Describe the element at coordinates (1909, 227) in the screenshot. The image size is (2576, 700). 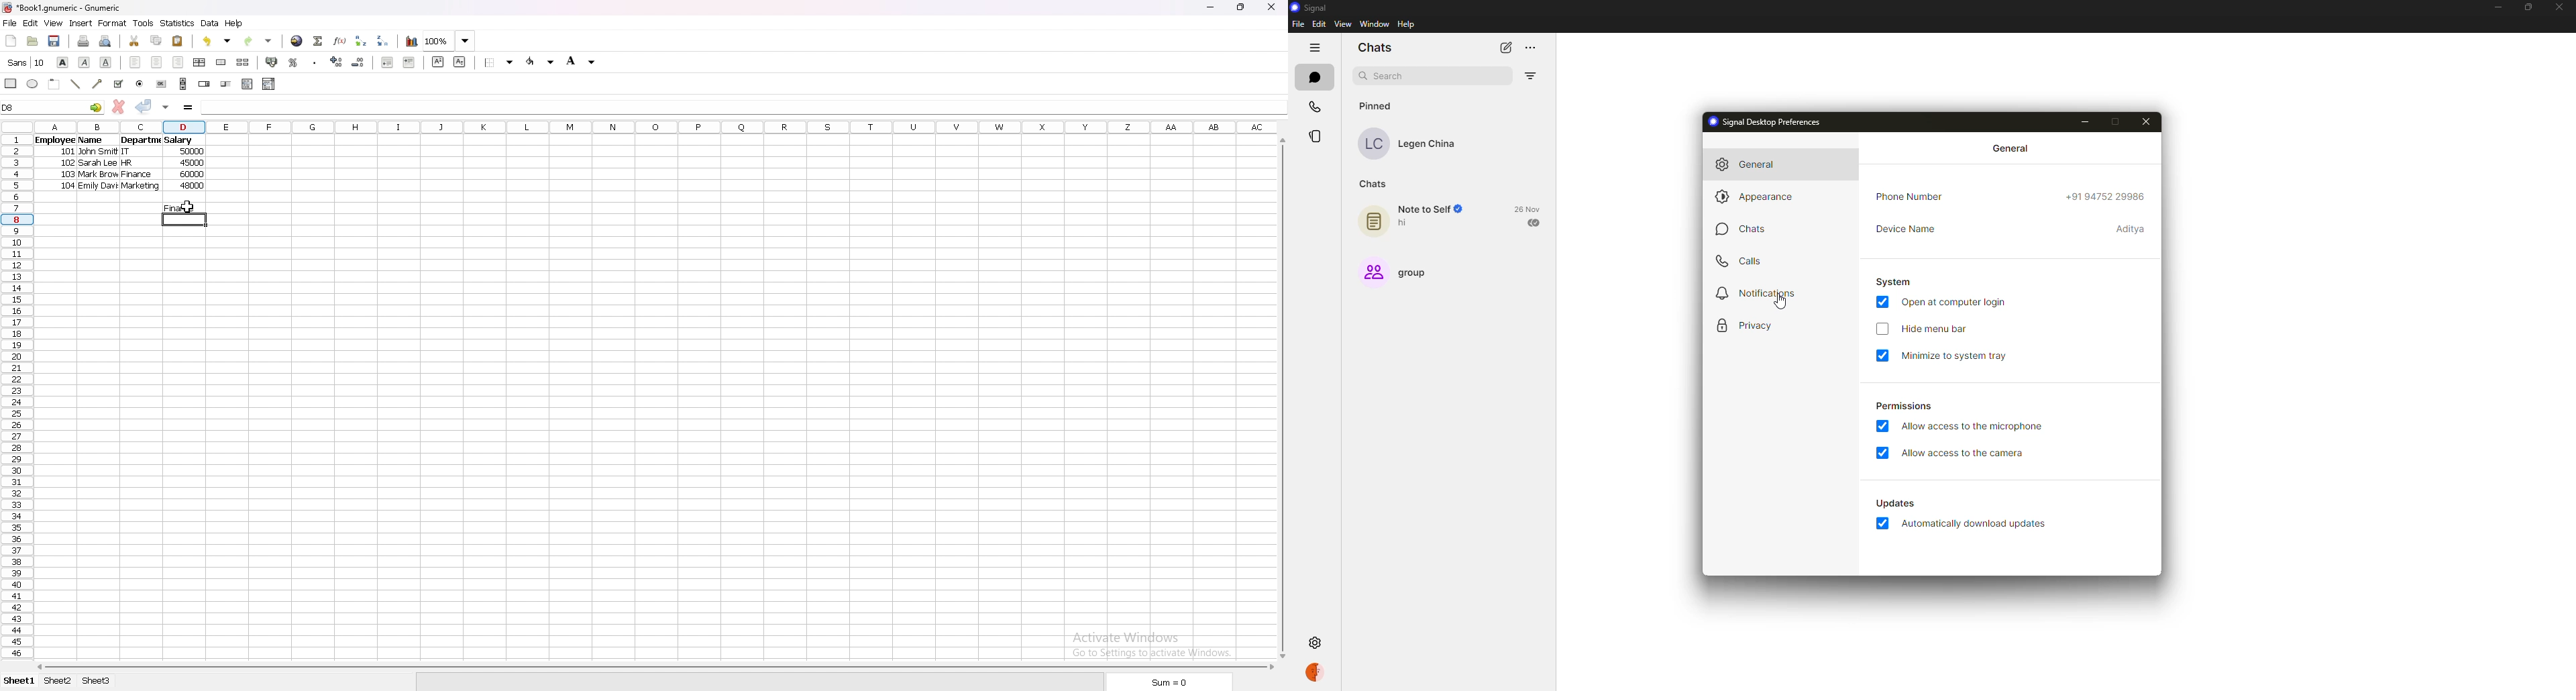
I see `device name` at that location.